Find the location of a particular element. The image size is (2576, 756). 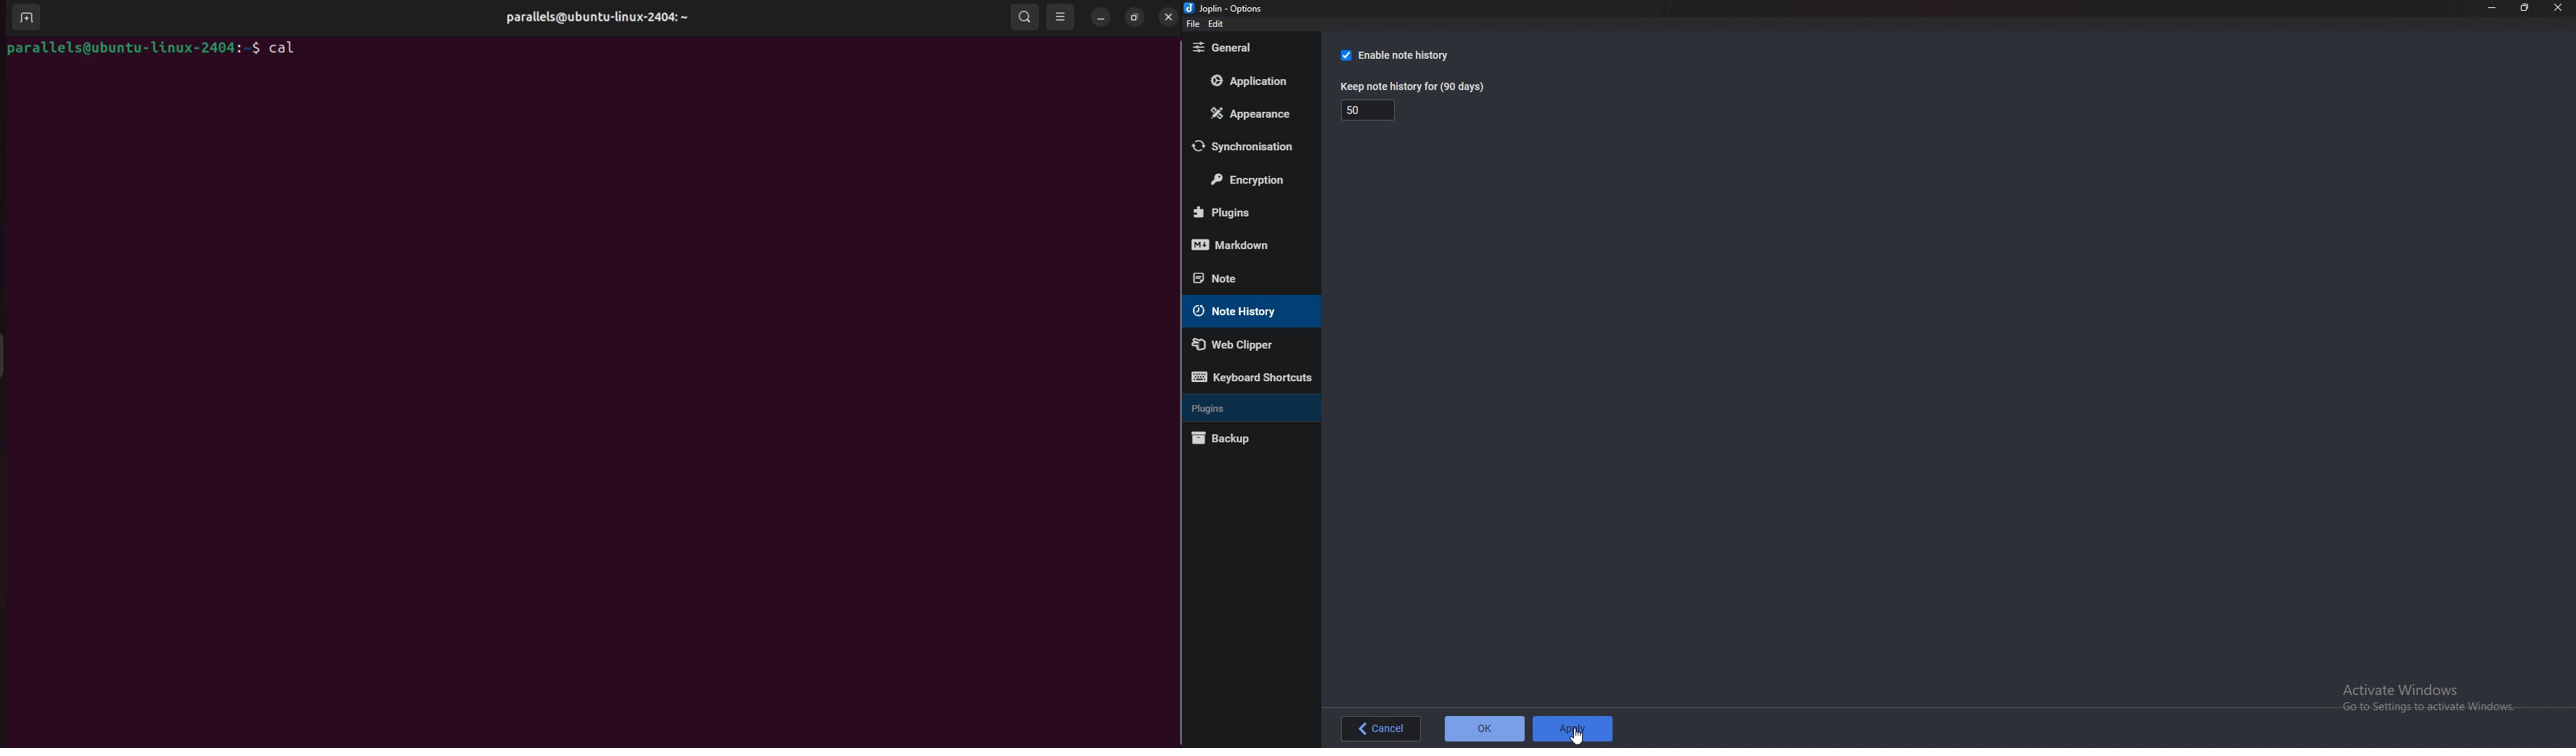

Synchronization is located at coordinates (1250, 147).